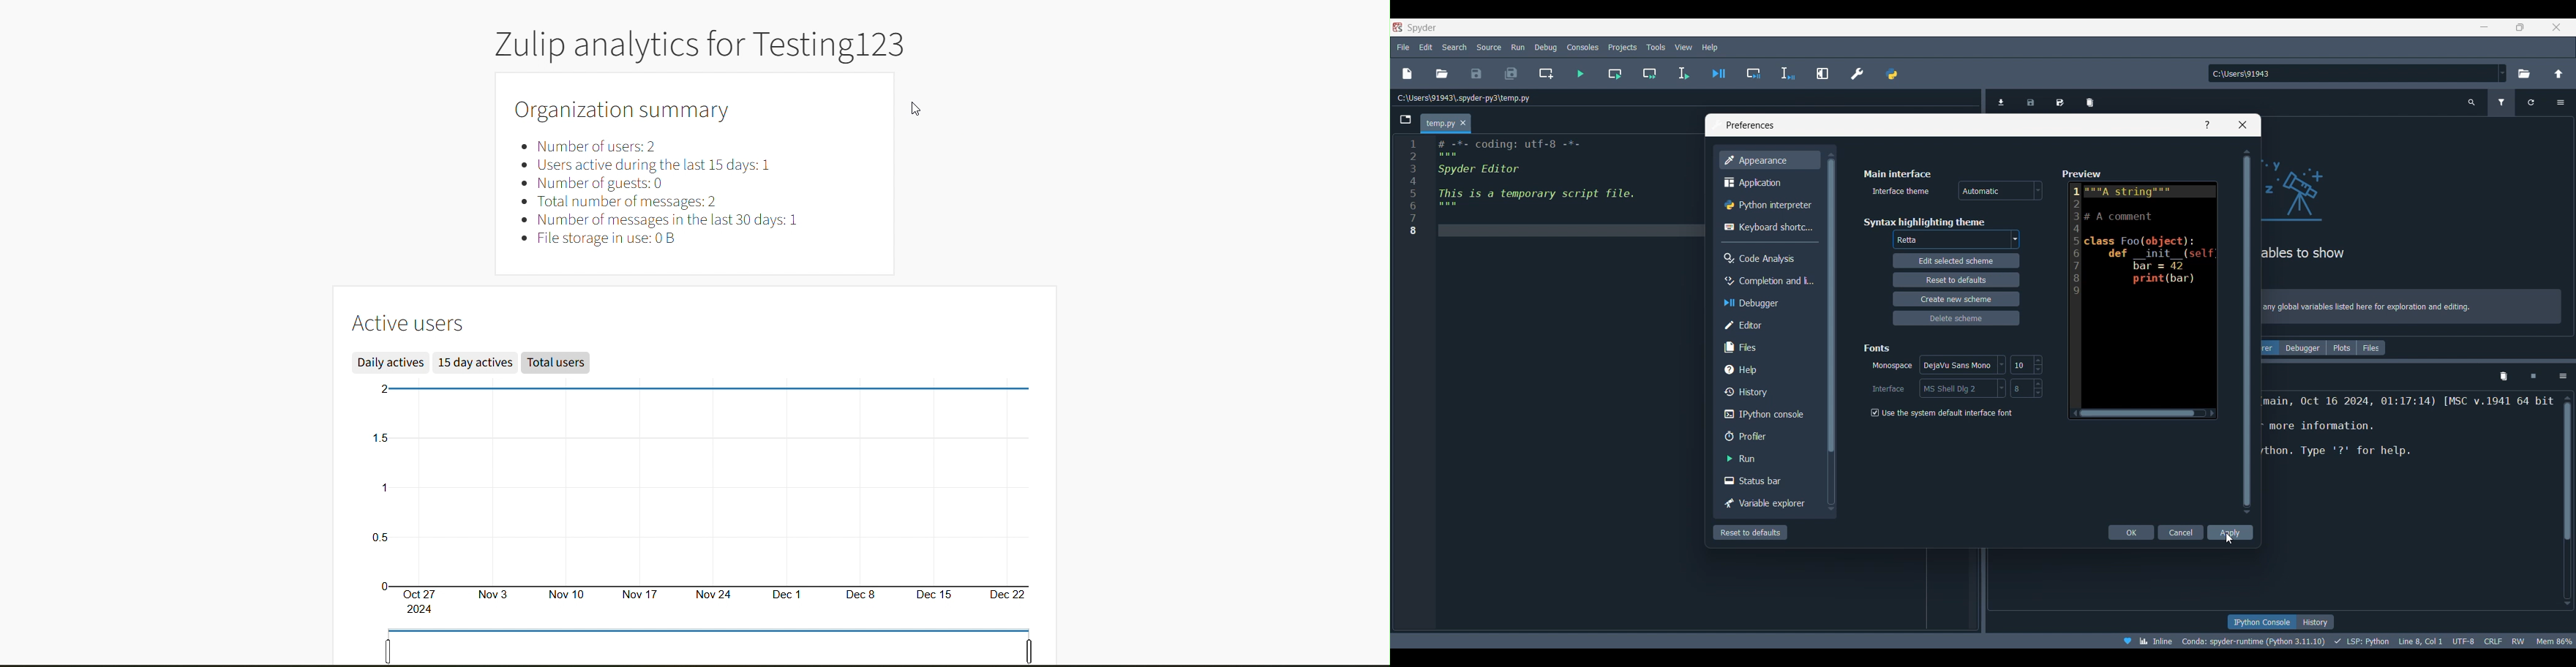  I want to click on Preview, so click(2139, 292).